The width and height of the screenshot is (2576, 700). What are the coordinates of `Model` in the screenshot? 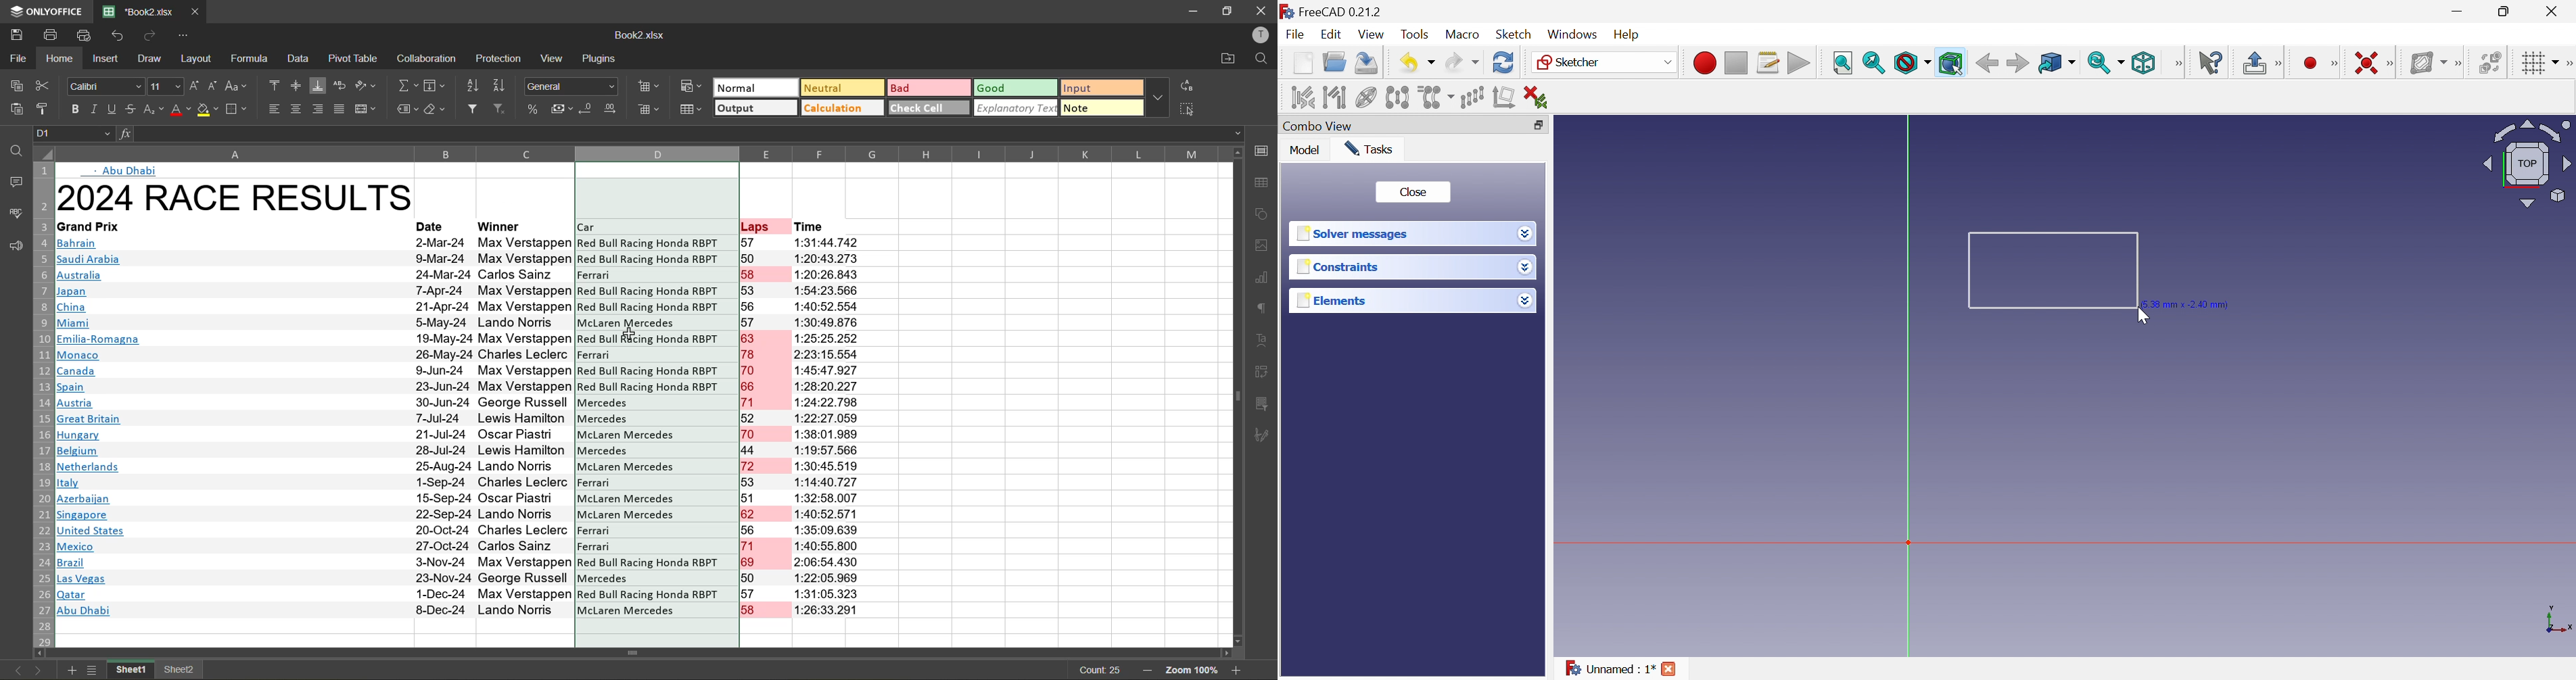 It's located at (1305, 150).